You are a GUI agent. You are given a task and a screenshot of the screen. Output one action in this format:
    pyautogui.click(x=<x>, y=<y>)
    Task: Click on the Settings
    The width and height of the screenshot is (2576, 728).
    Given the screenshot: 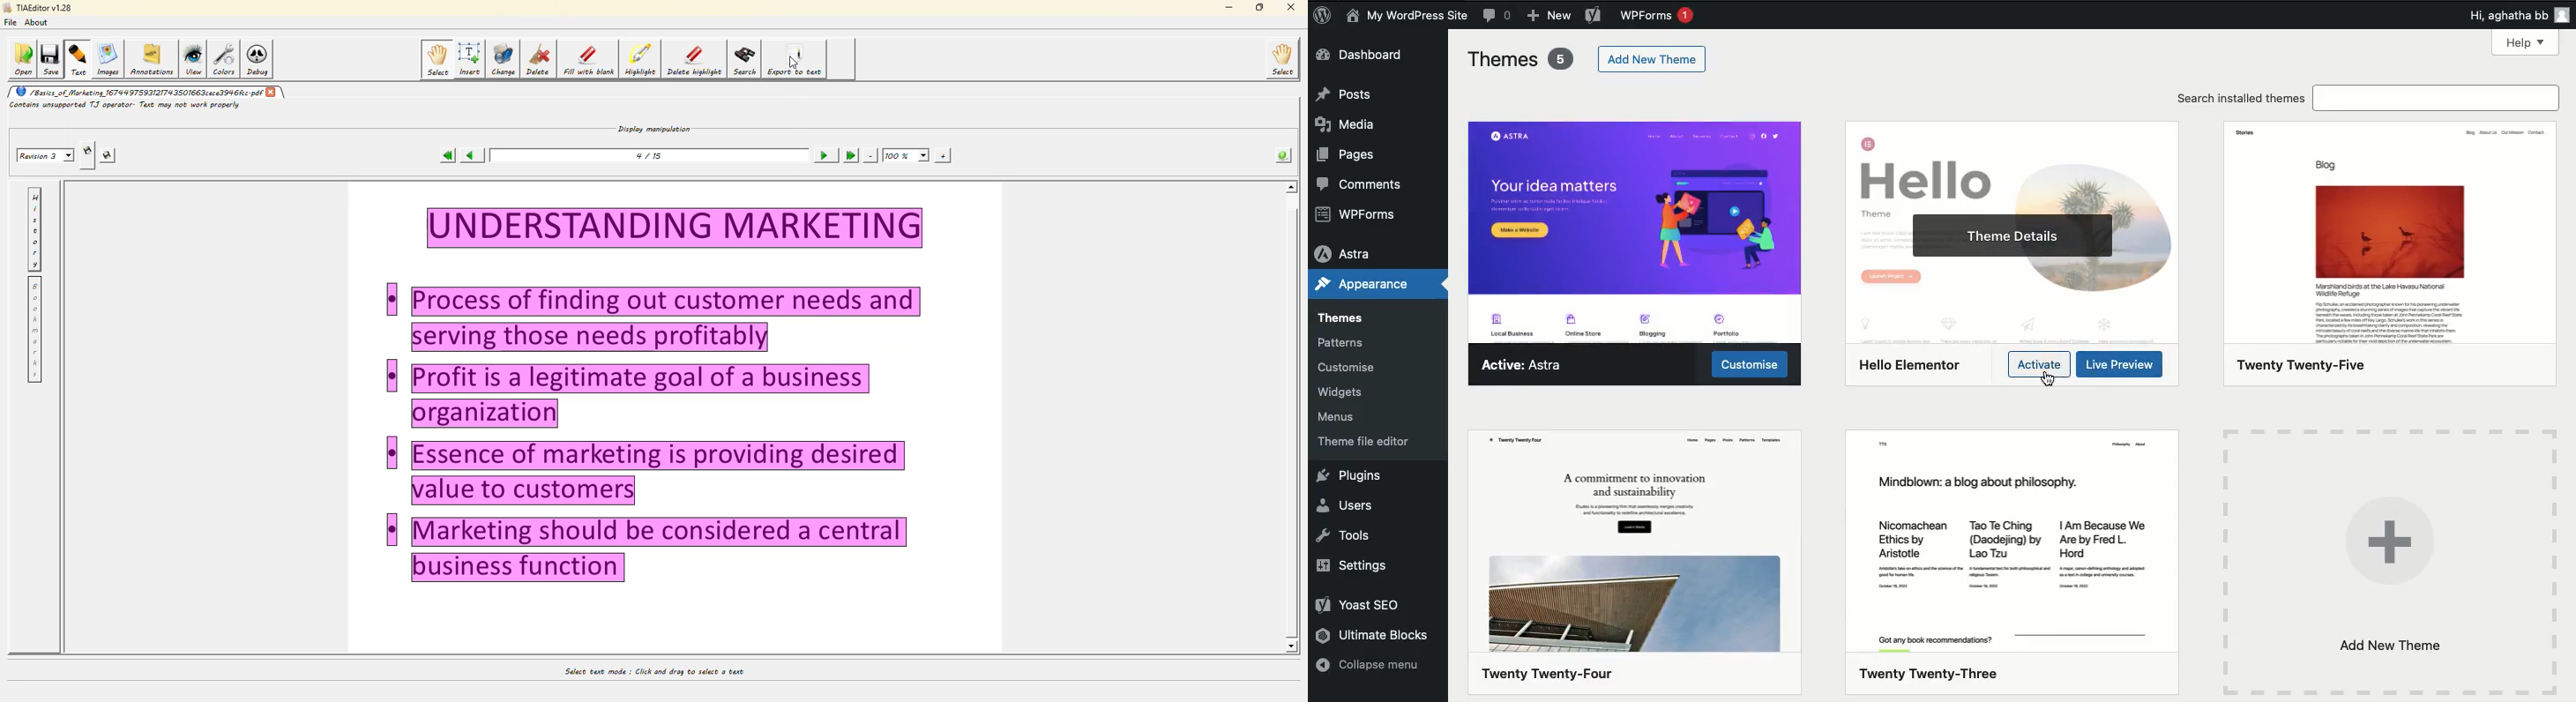 What is the action you would take?
    pyautogui.click(x=1358, y=565)
    